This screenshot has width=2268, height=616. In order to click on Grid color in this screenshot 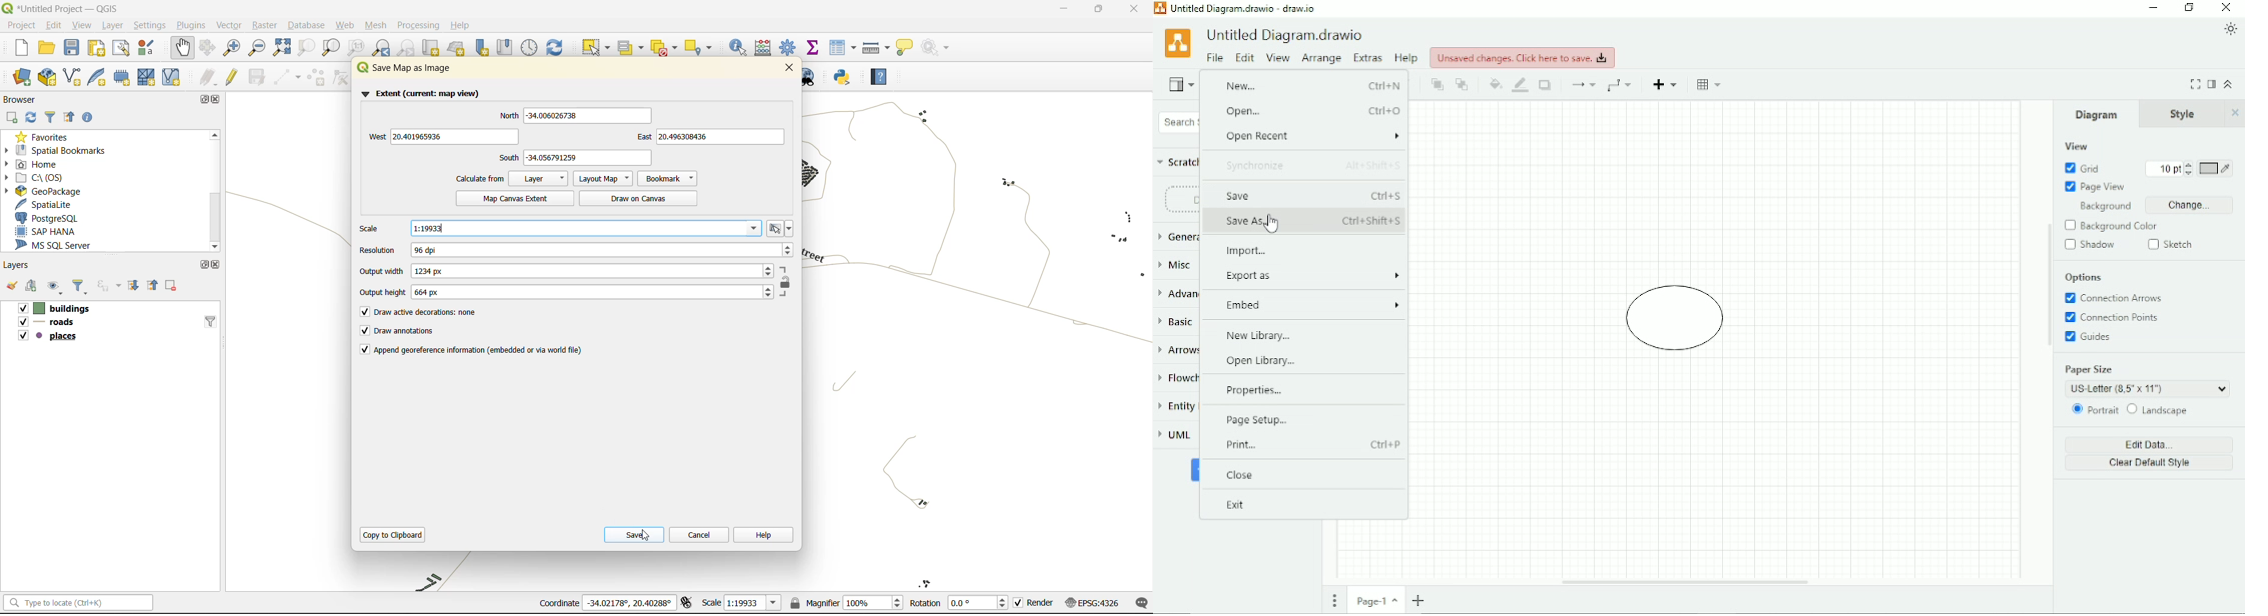, I will do `click(2216, 168)`.